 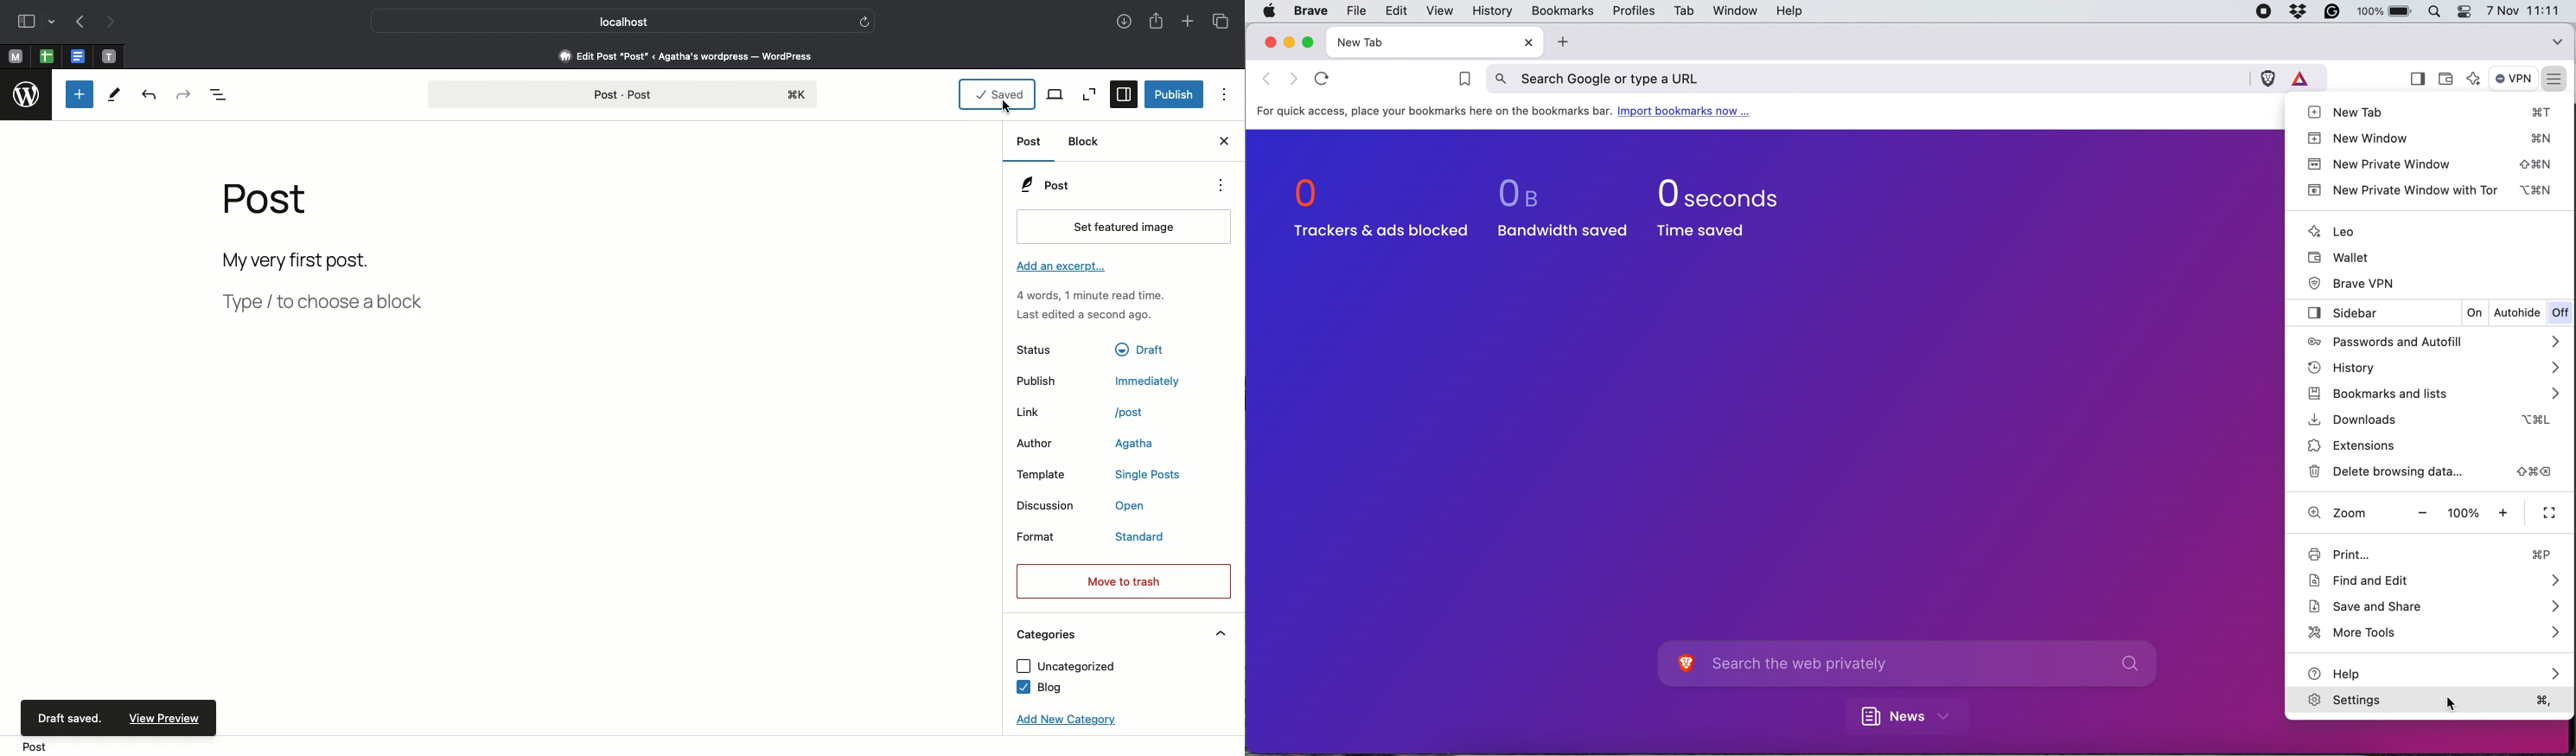 I want to click on cursor, so click(x=1008, y=108).